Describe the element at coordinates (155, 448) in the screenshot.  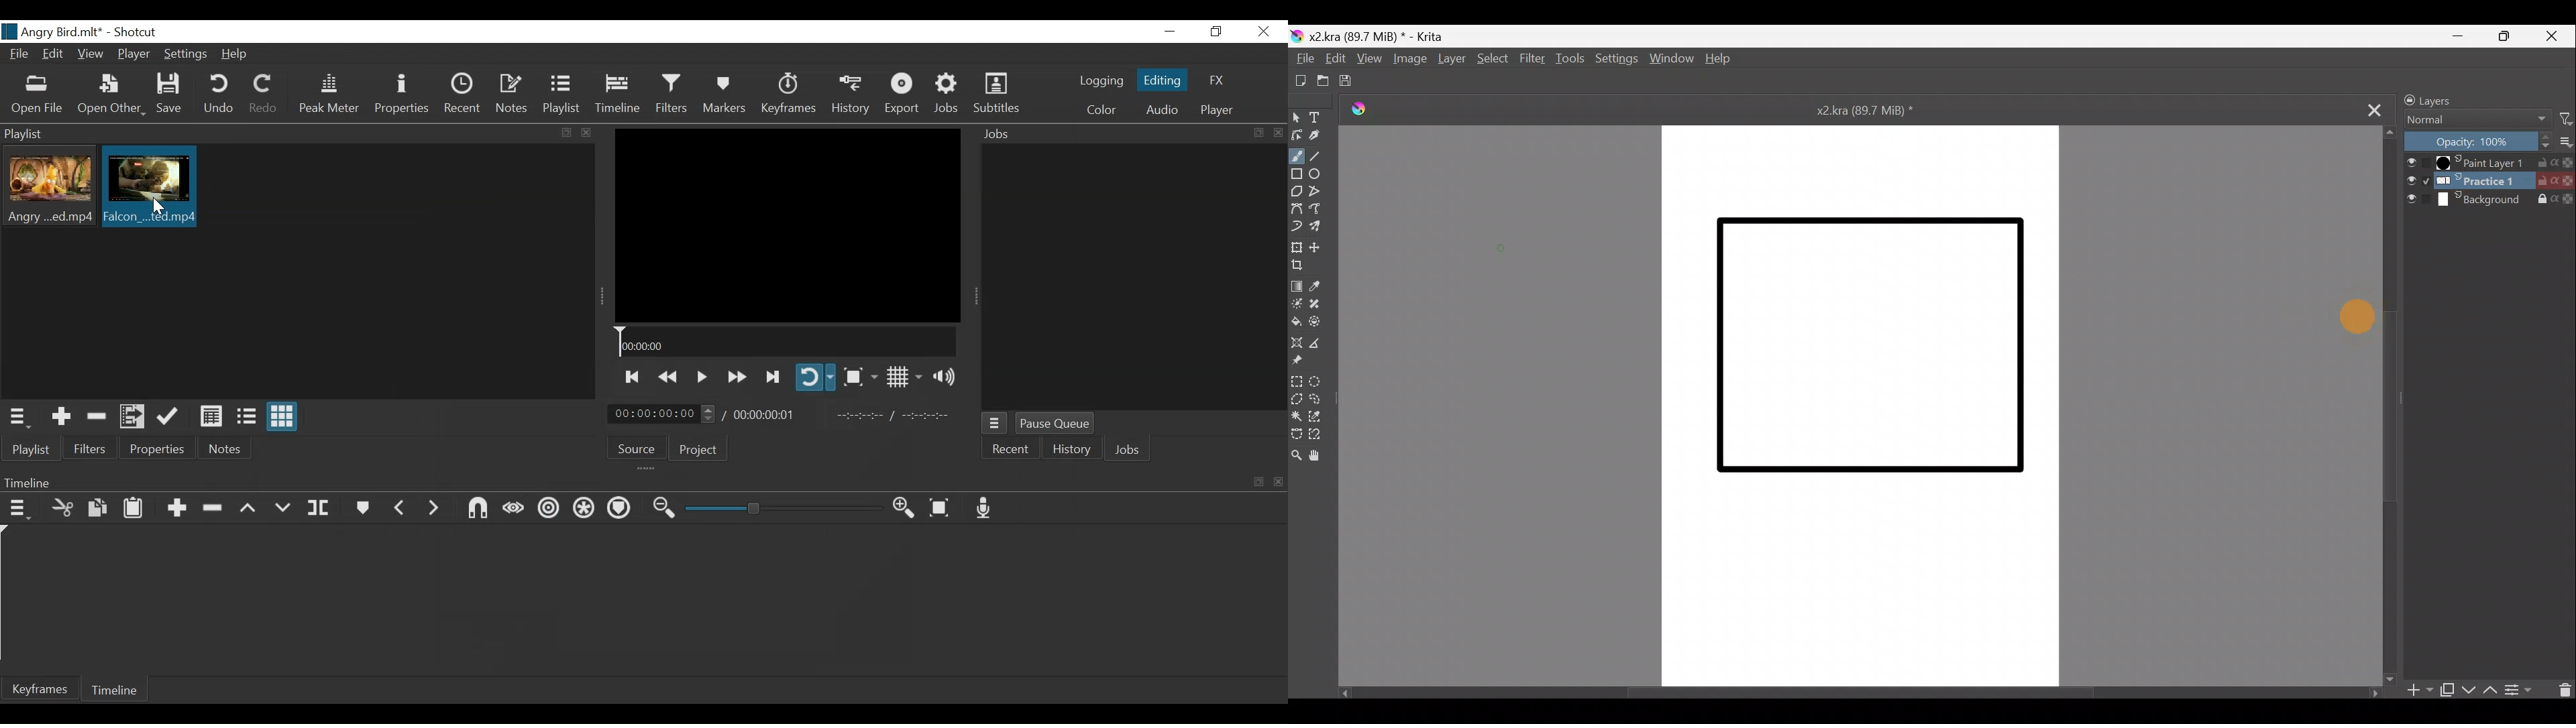
I see `Properties` at that location.